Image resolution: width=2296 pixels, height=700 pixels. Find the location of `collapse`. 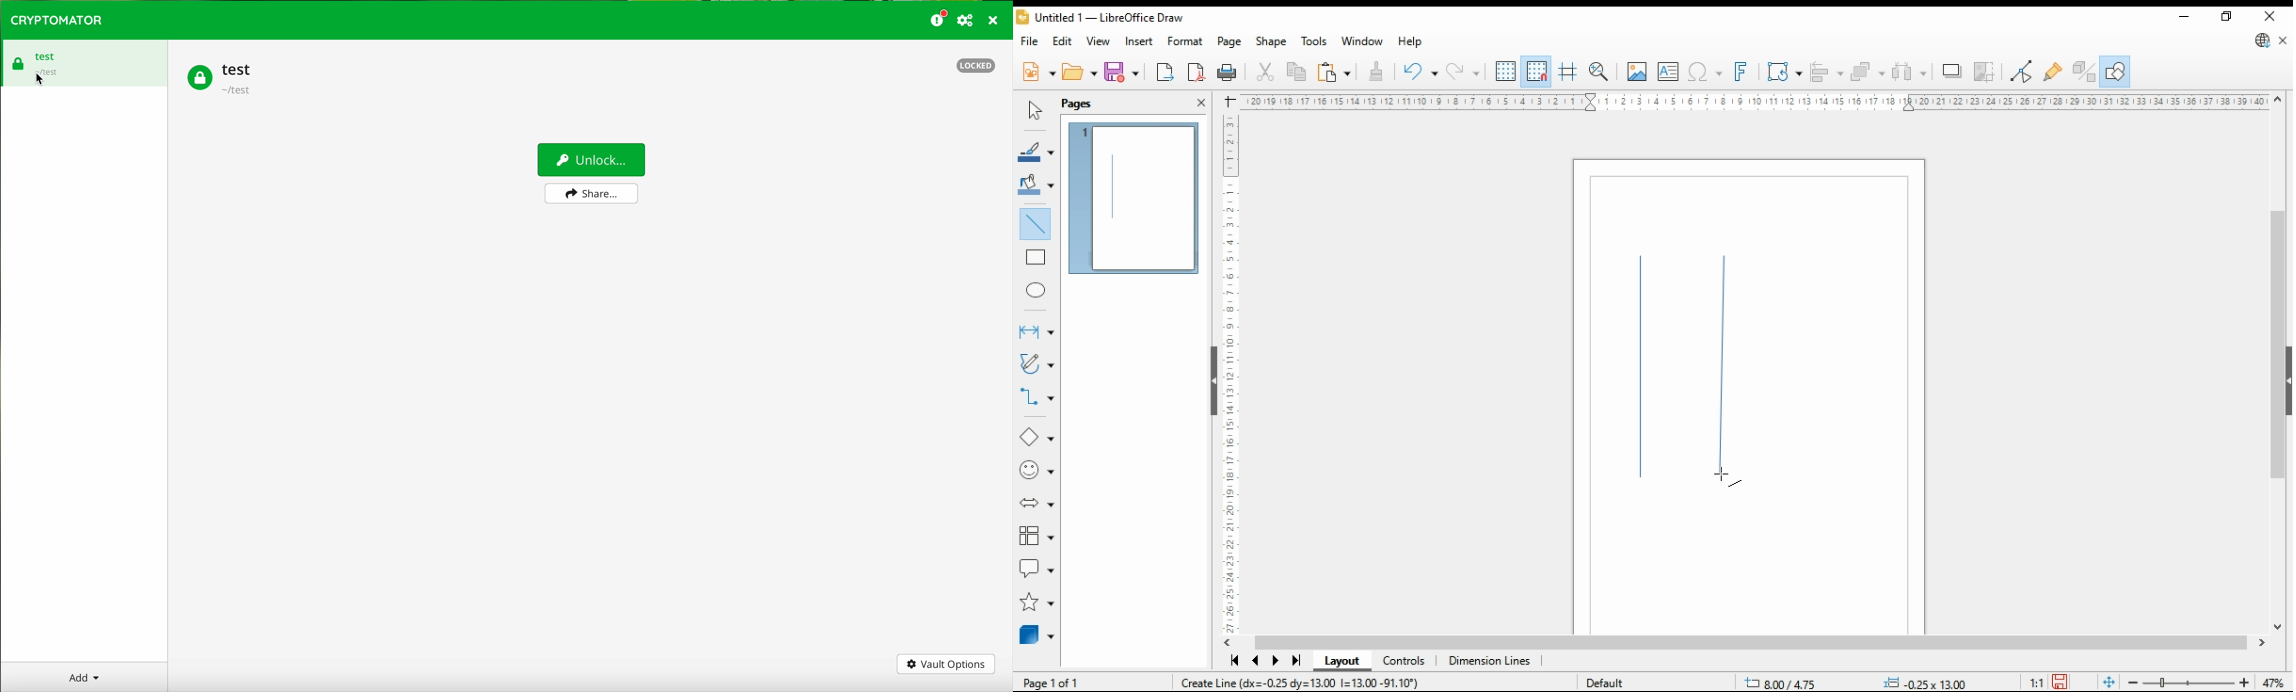

collapse is located at coordinates (1212, 379).